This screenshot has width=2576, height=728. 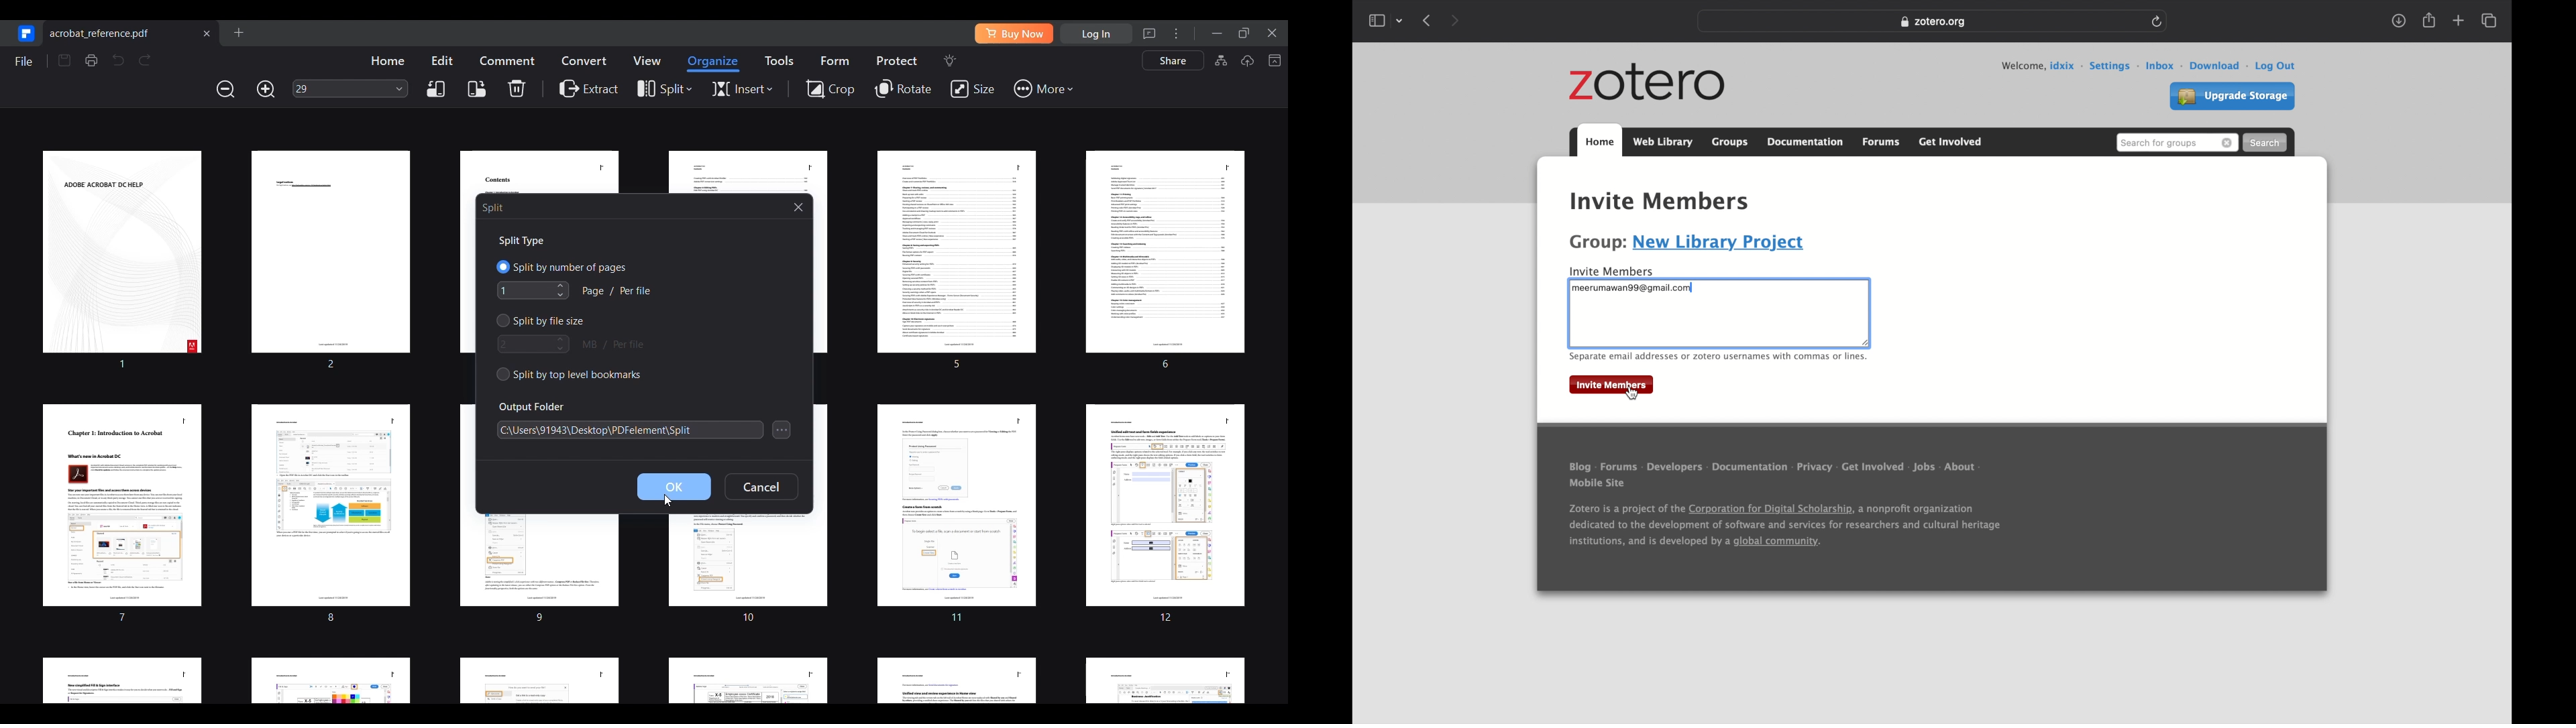 What do you see at coordinates (1014, 34) in the screenshot?
I see `Buy software` at bounding box center [1014, 34].